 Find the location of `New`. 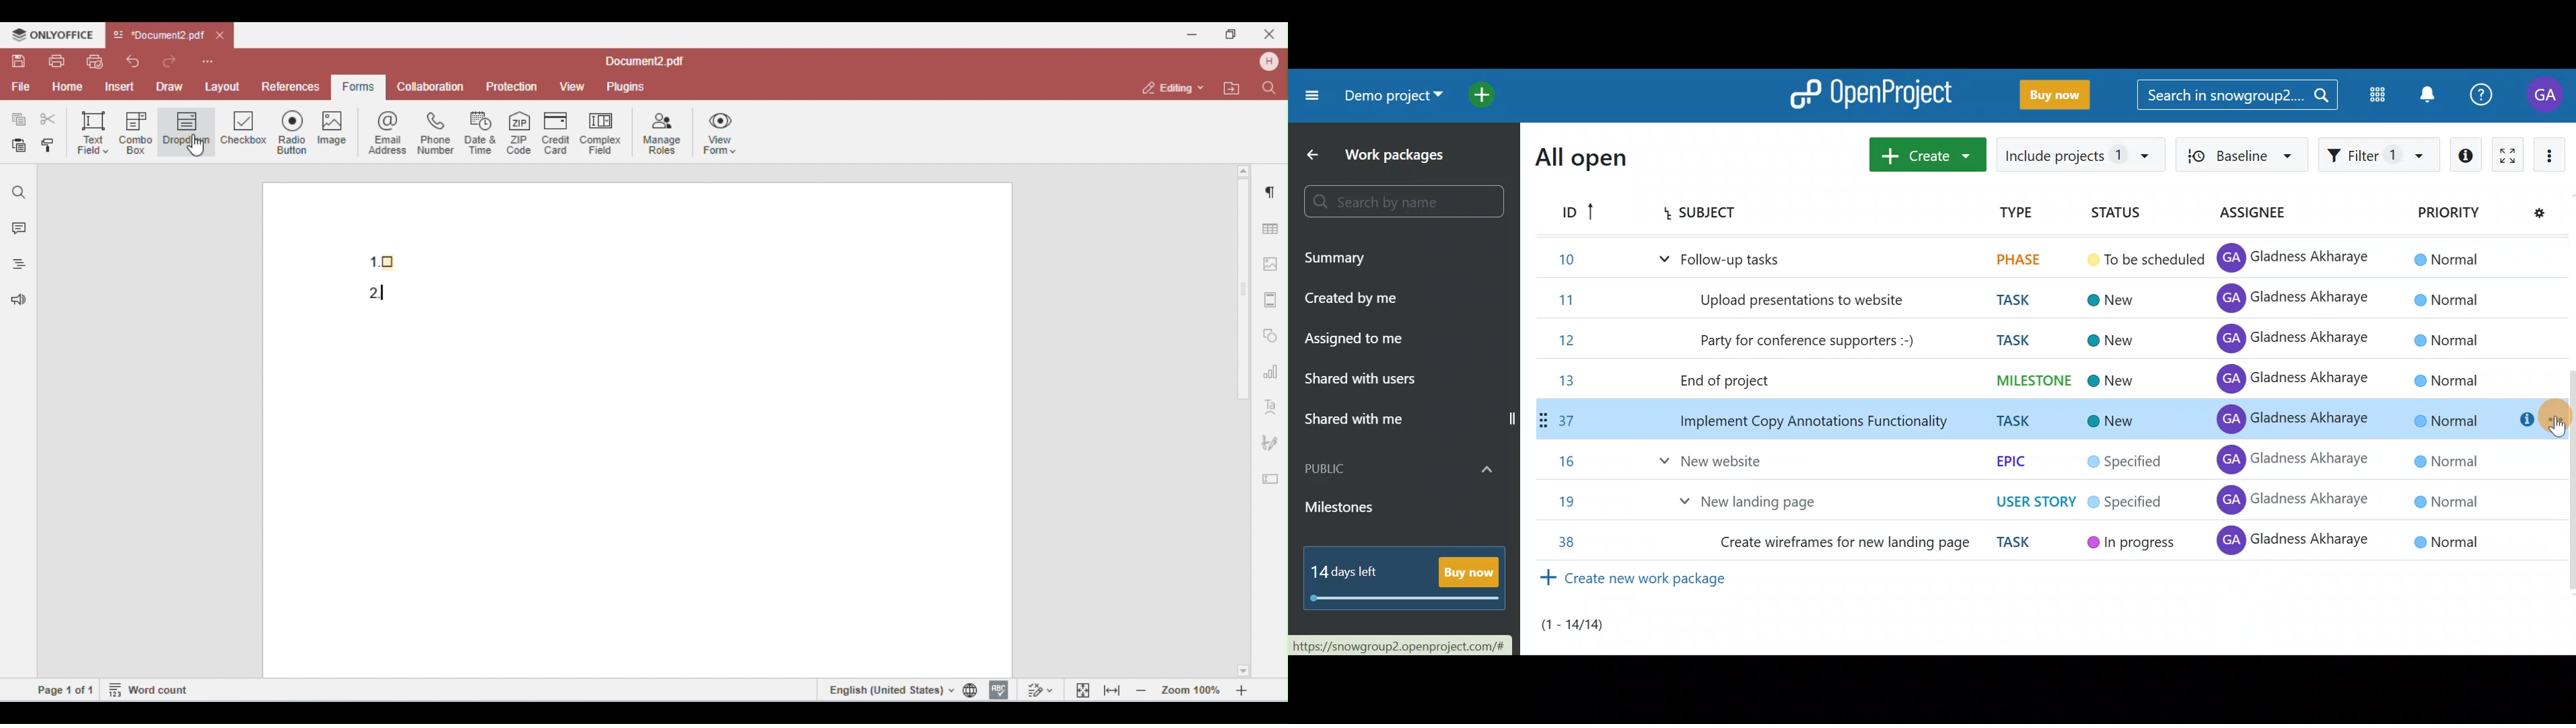

New is located at coordinates (2117, 301).